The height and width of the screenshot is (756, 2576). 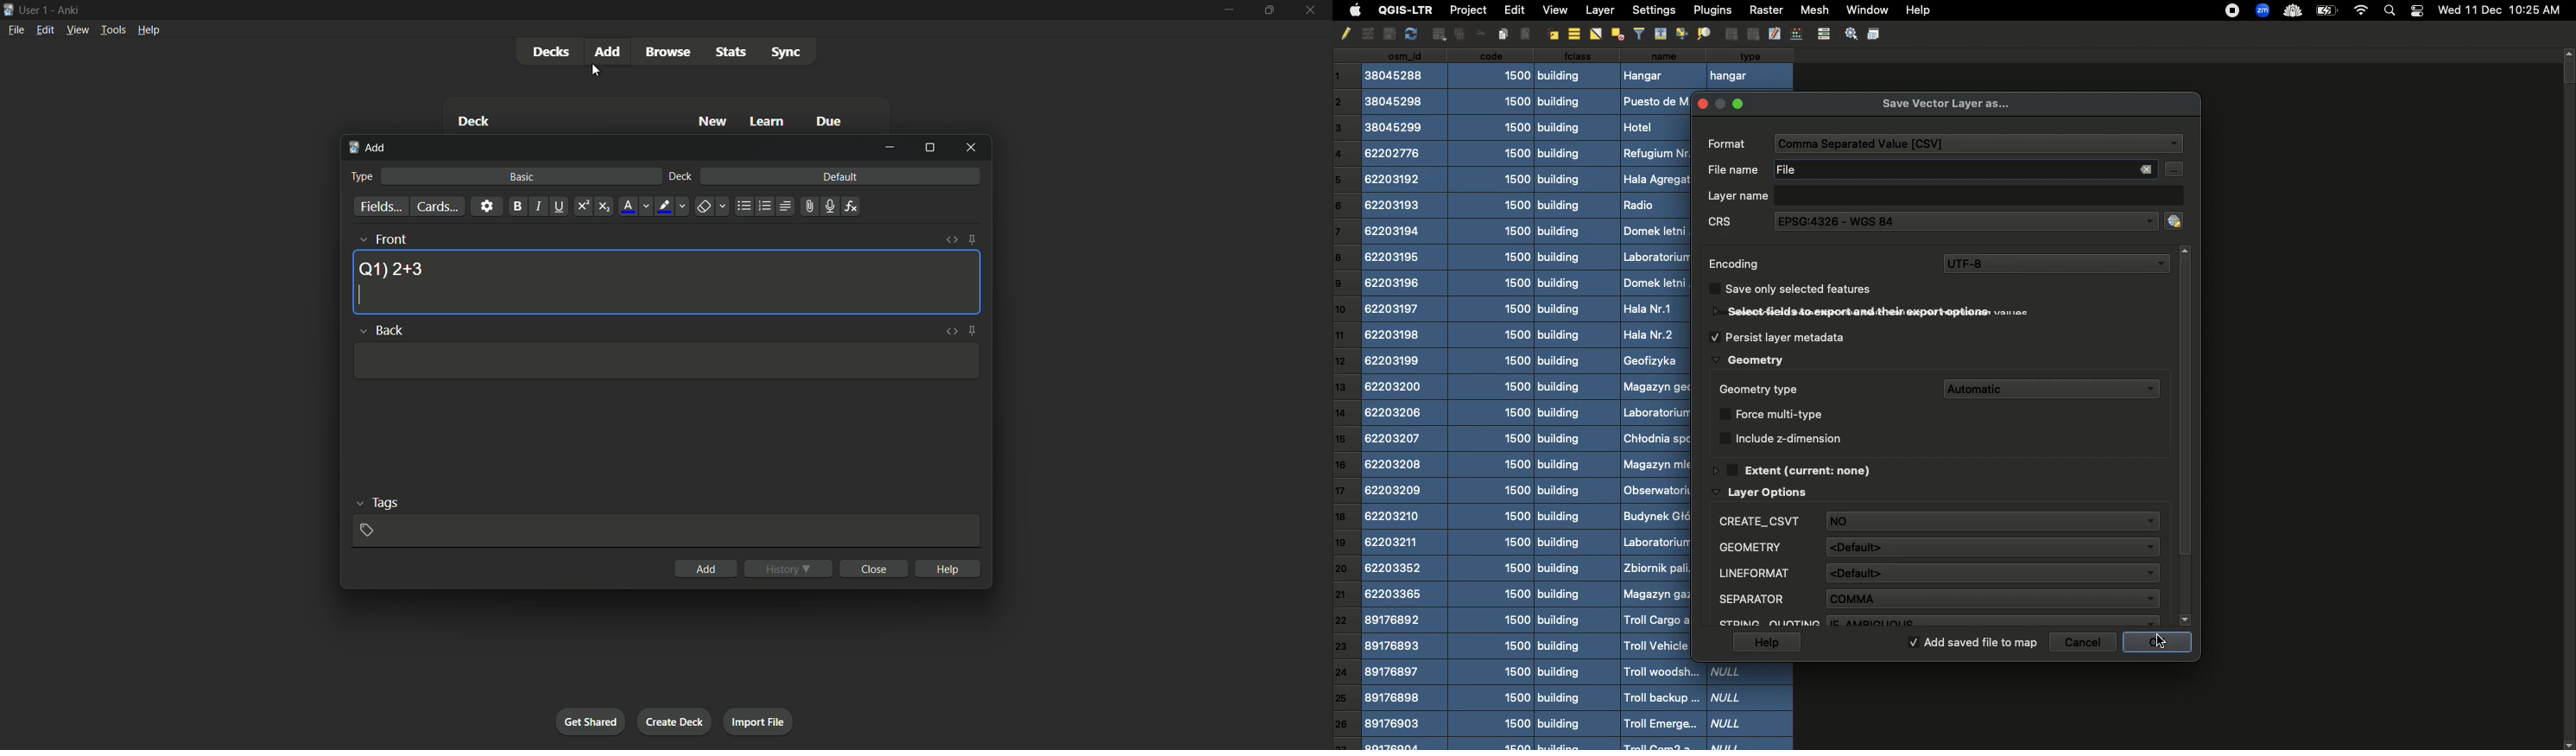 What do you see at coordinates (1731, 34) in the screenshot?
I see `Group Objects` at bounding box center [1731, 34].